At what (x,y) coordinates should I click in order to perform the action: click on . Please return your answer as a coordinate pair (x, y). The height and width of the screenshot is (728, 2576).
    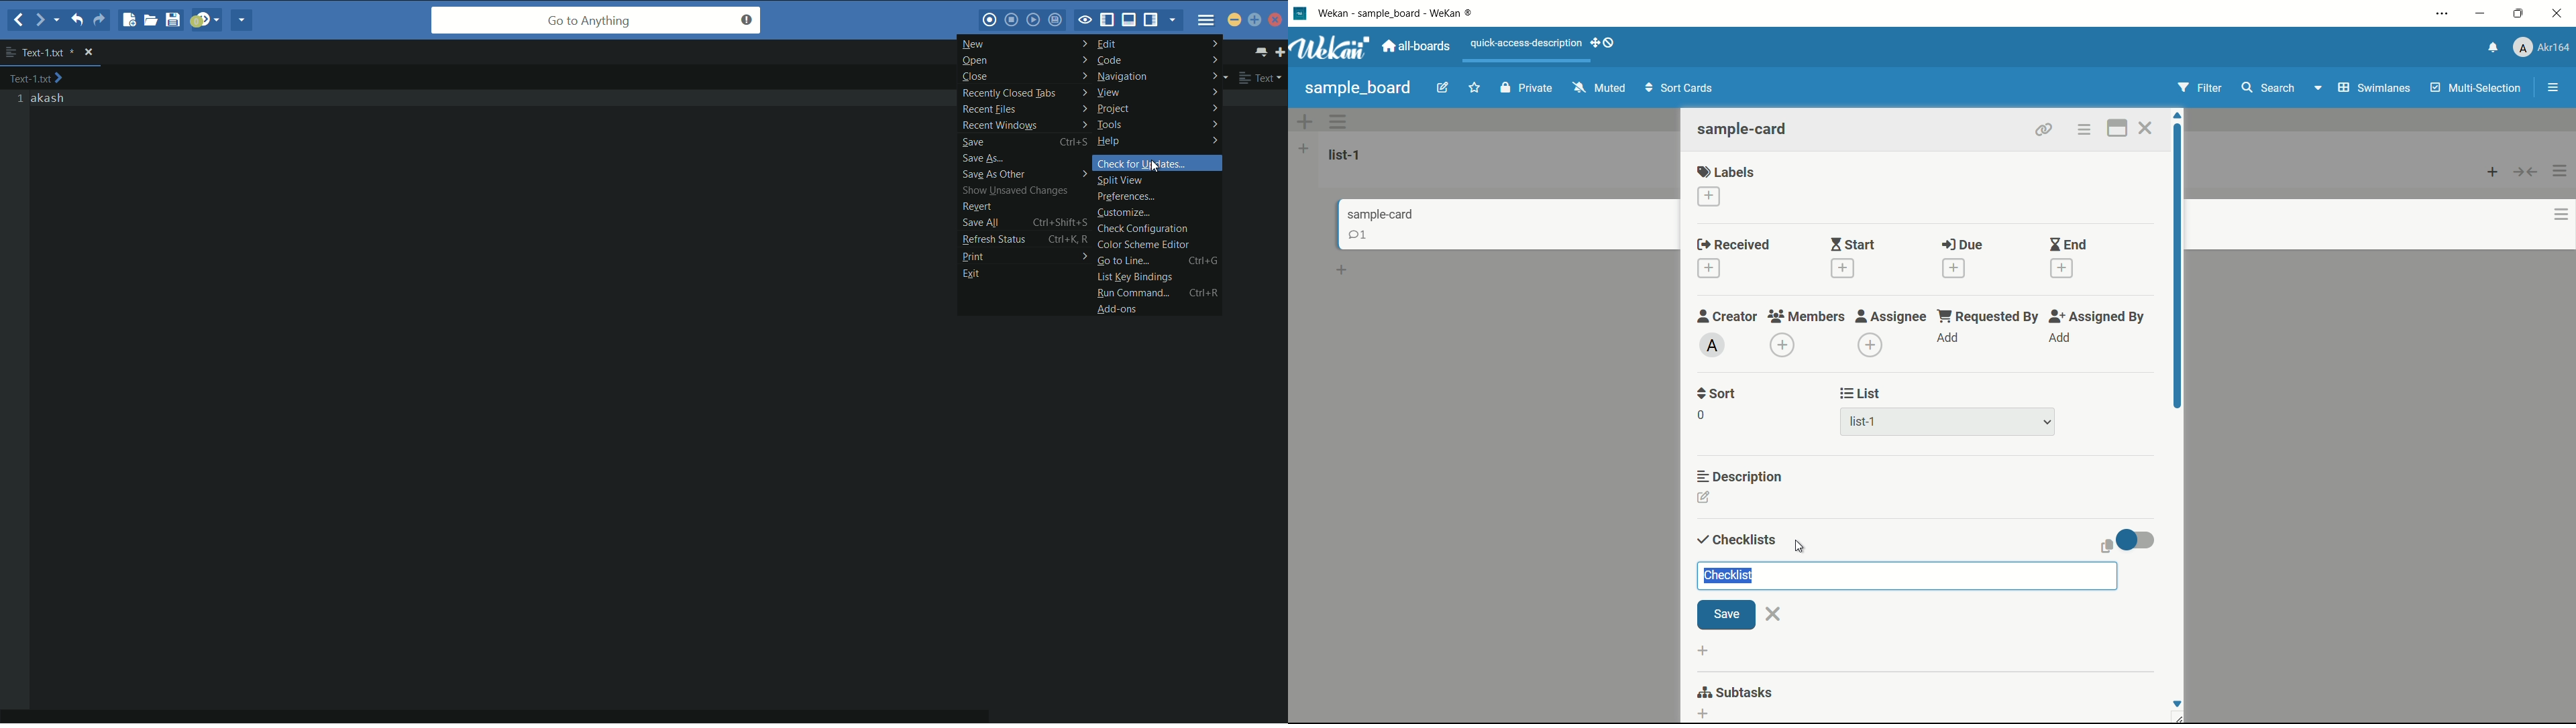
    Looking at the image, I should click on (100, 20).